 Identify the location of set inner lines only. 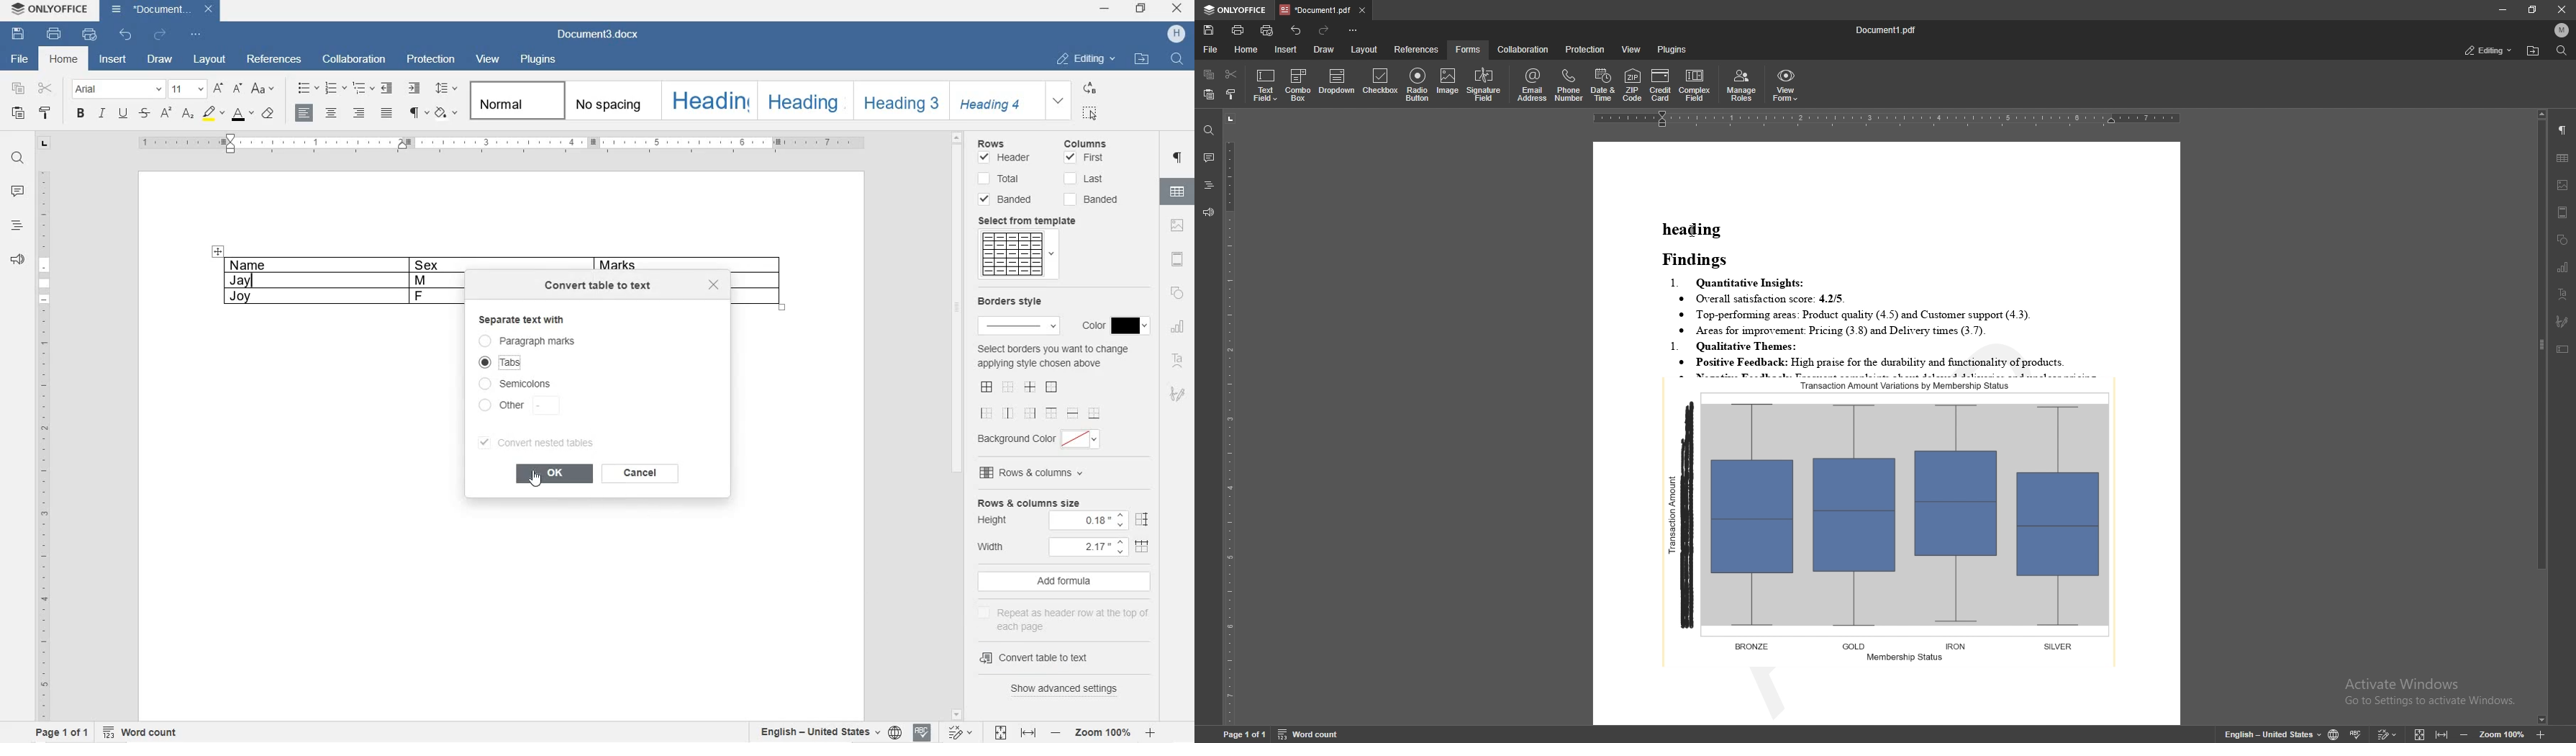
(1029, 387).